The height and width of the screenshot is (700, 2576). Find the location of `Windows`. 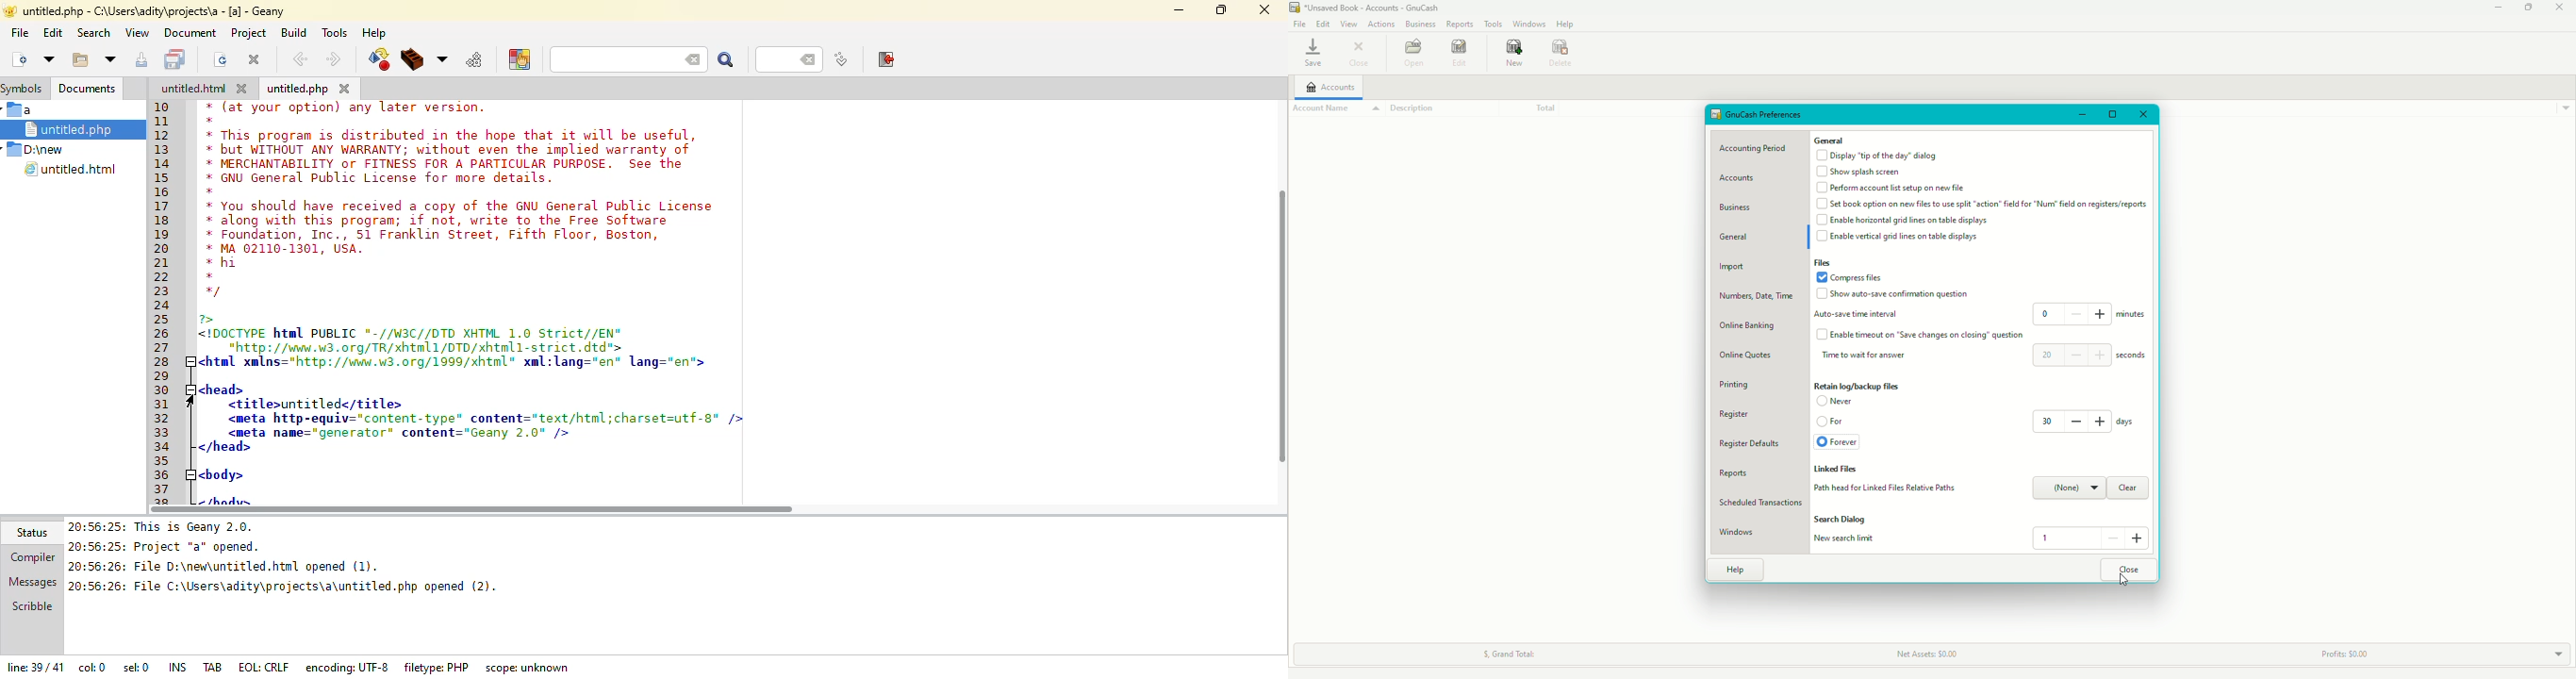

Windows is located at coordinates (1737, 533).